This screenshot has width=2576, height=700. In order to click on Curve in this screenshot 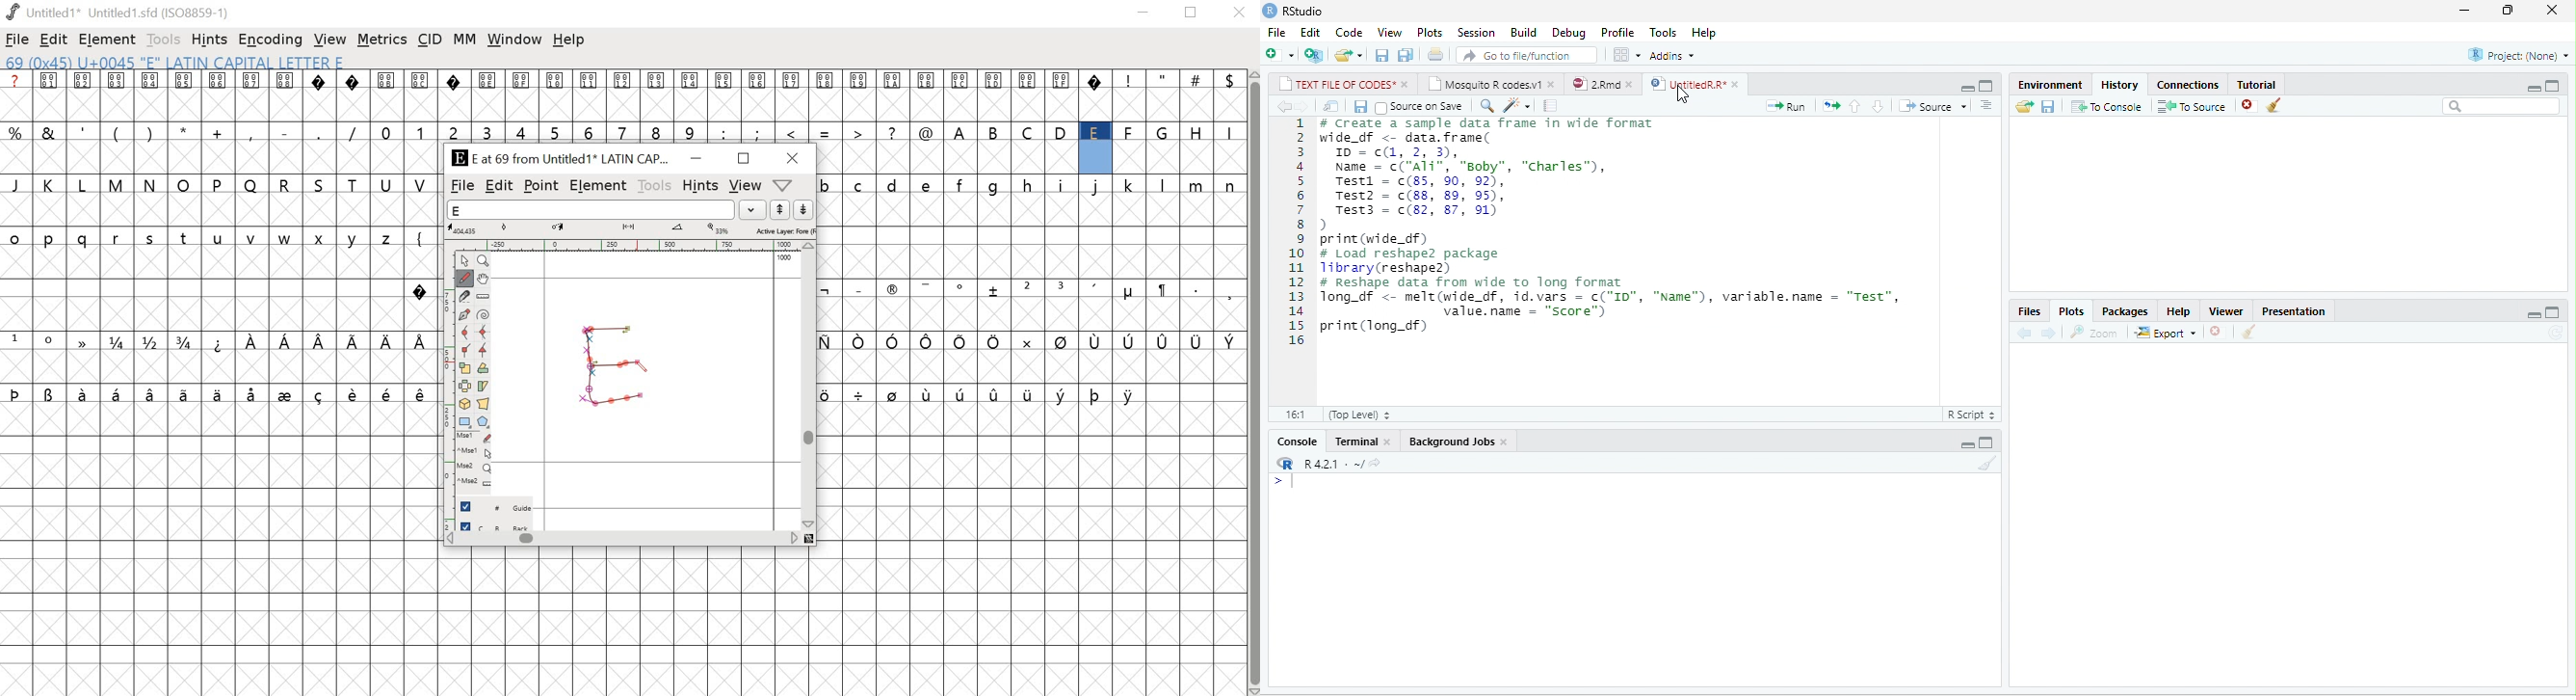, I will do `click(466, 333)`.